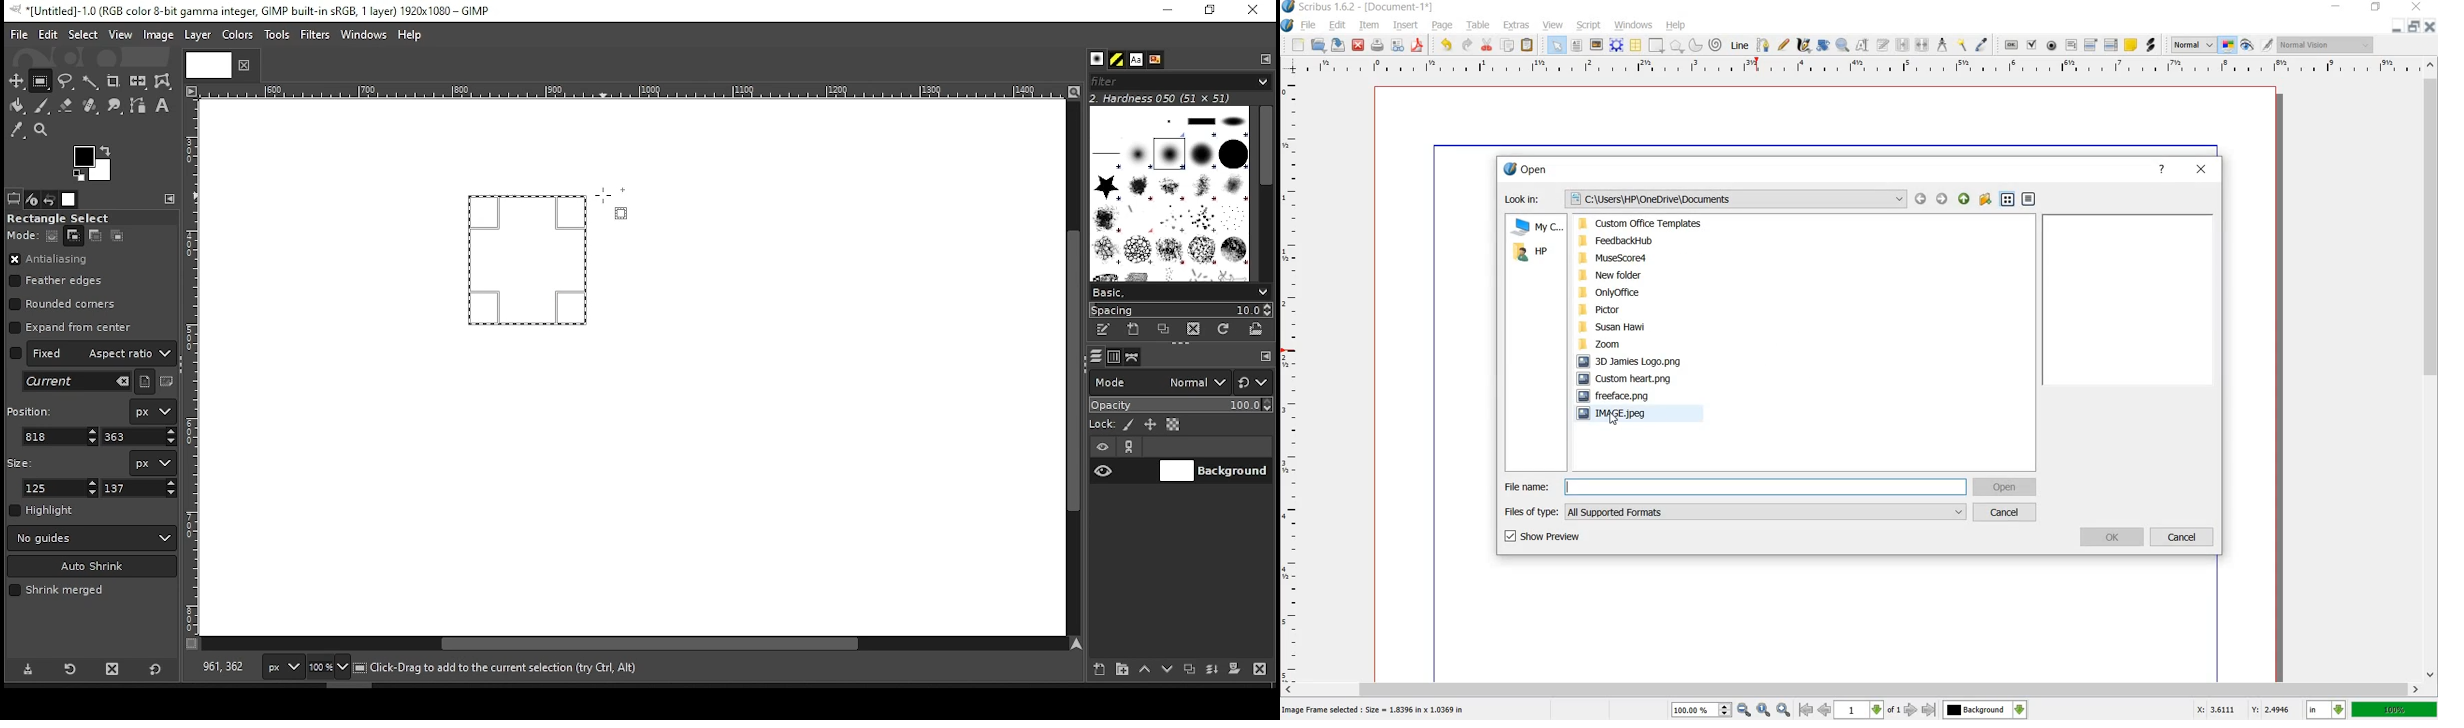  What do you see at coordinates (2325, 46) in the screenshot?
I see `visual appearance of the display` at bounding box center [2325, 46].